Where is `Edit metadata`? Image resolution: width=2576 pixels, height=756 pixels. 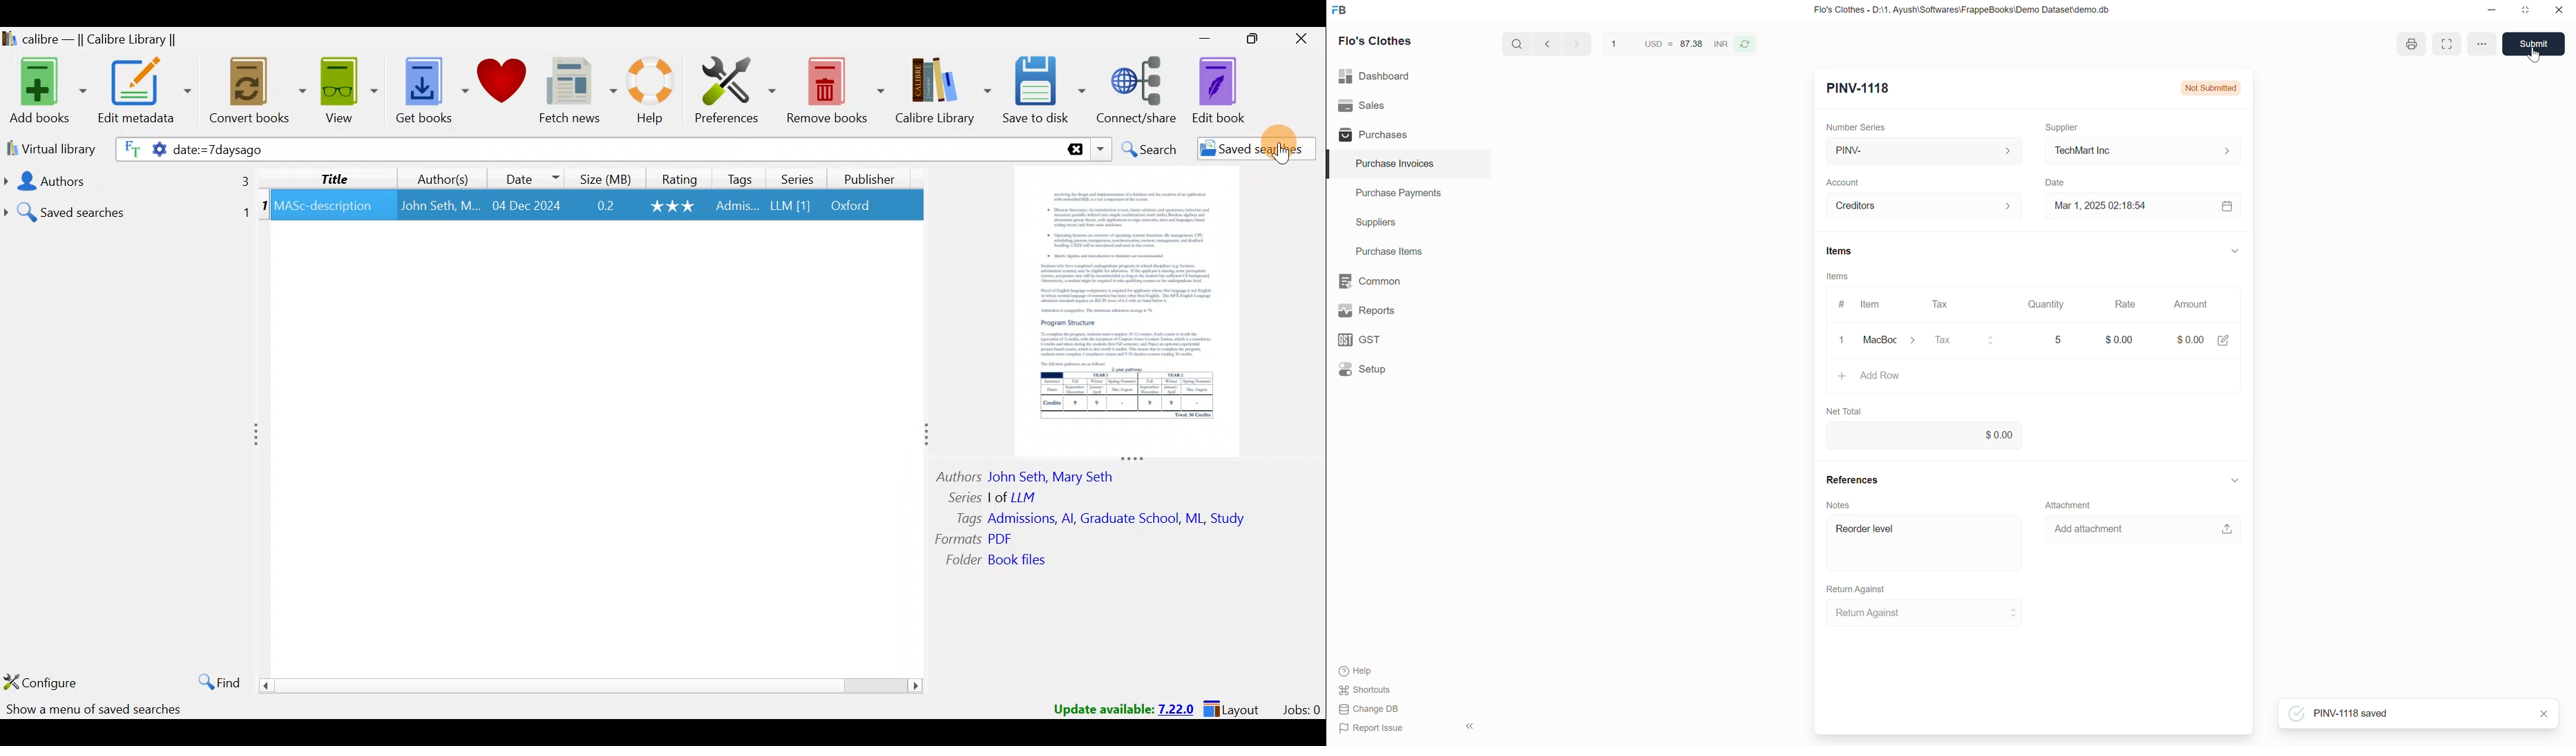 Edit metadata is located at coordinates (148, 93).